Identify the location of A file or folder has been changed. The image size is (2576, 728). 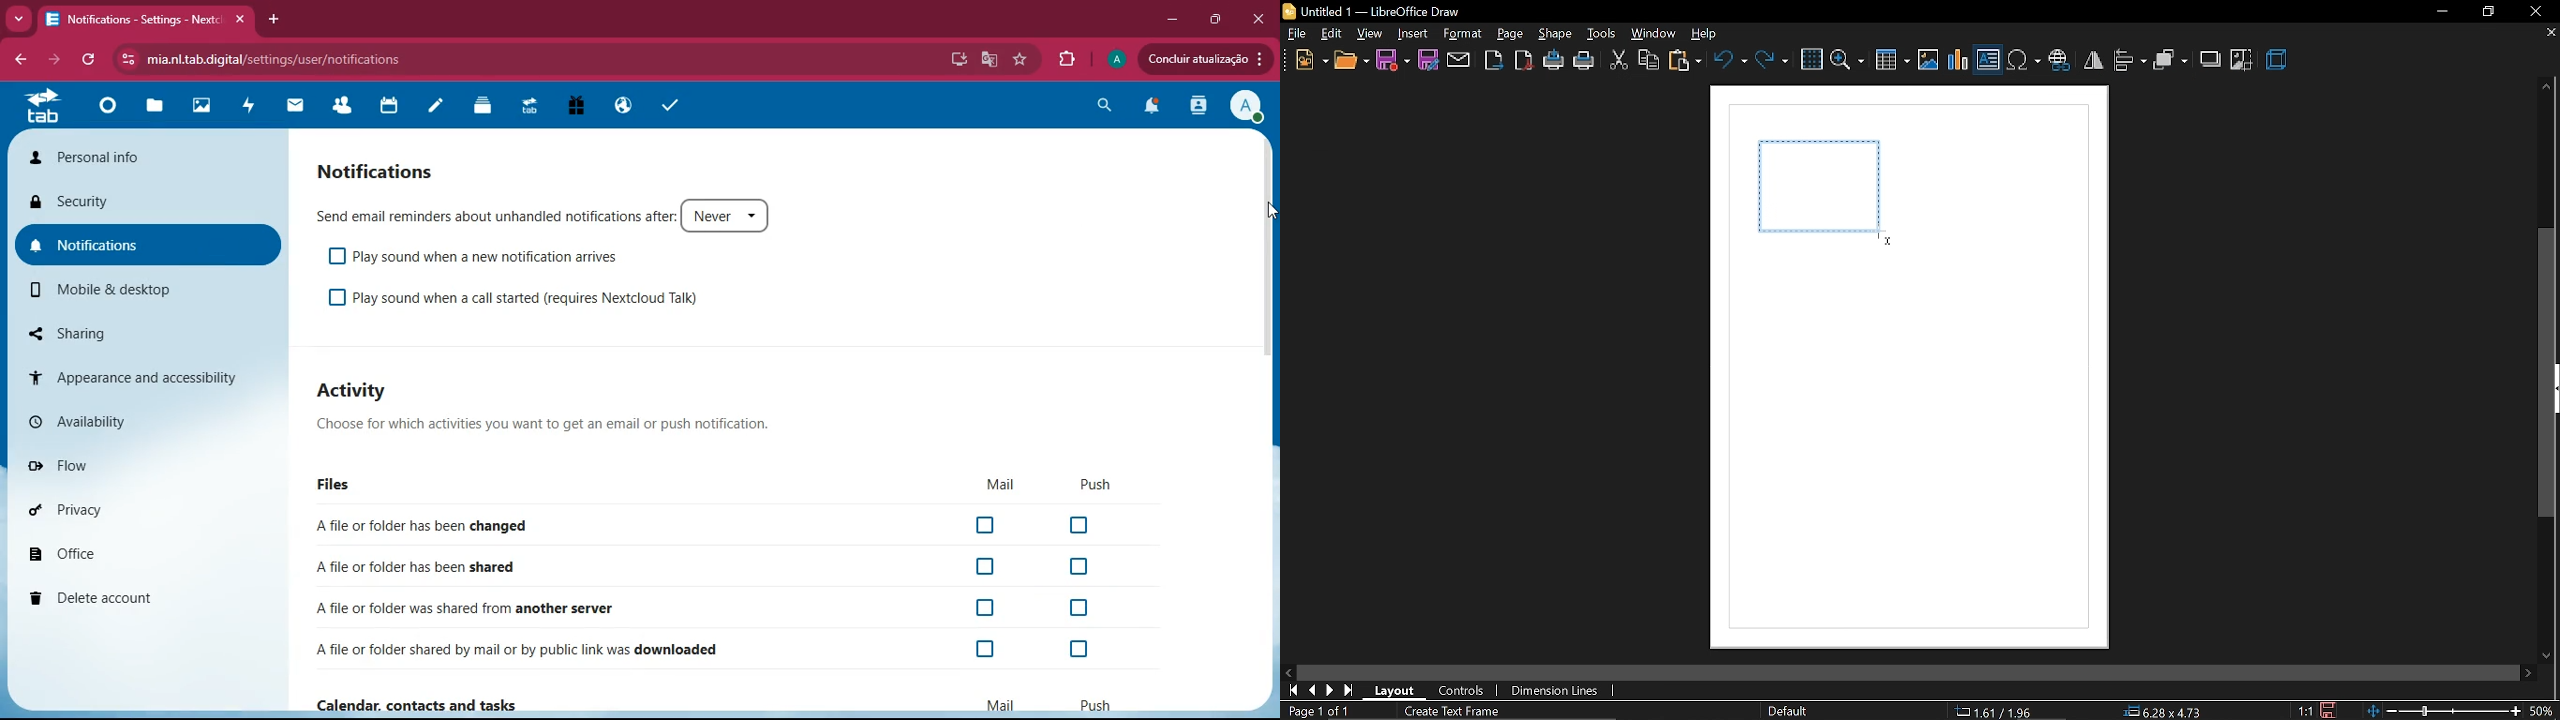
(425, 528).